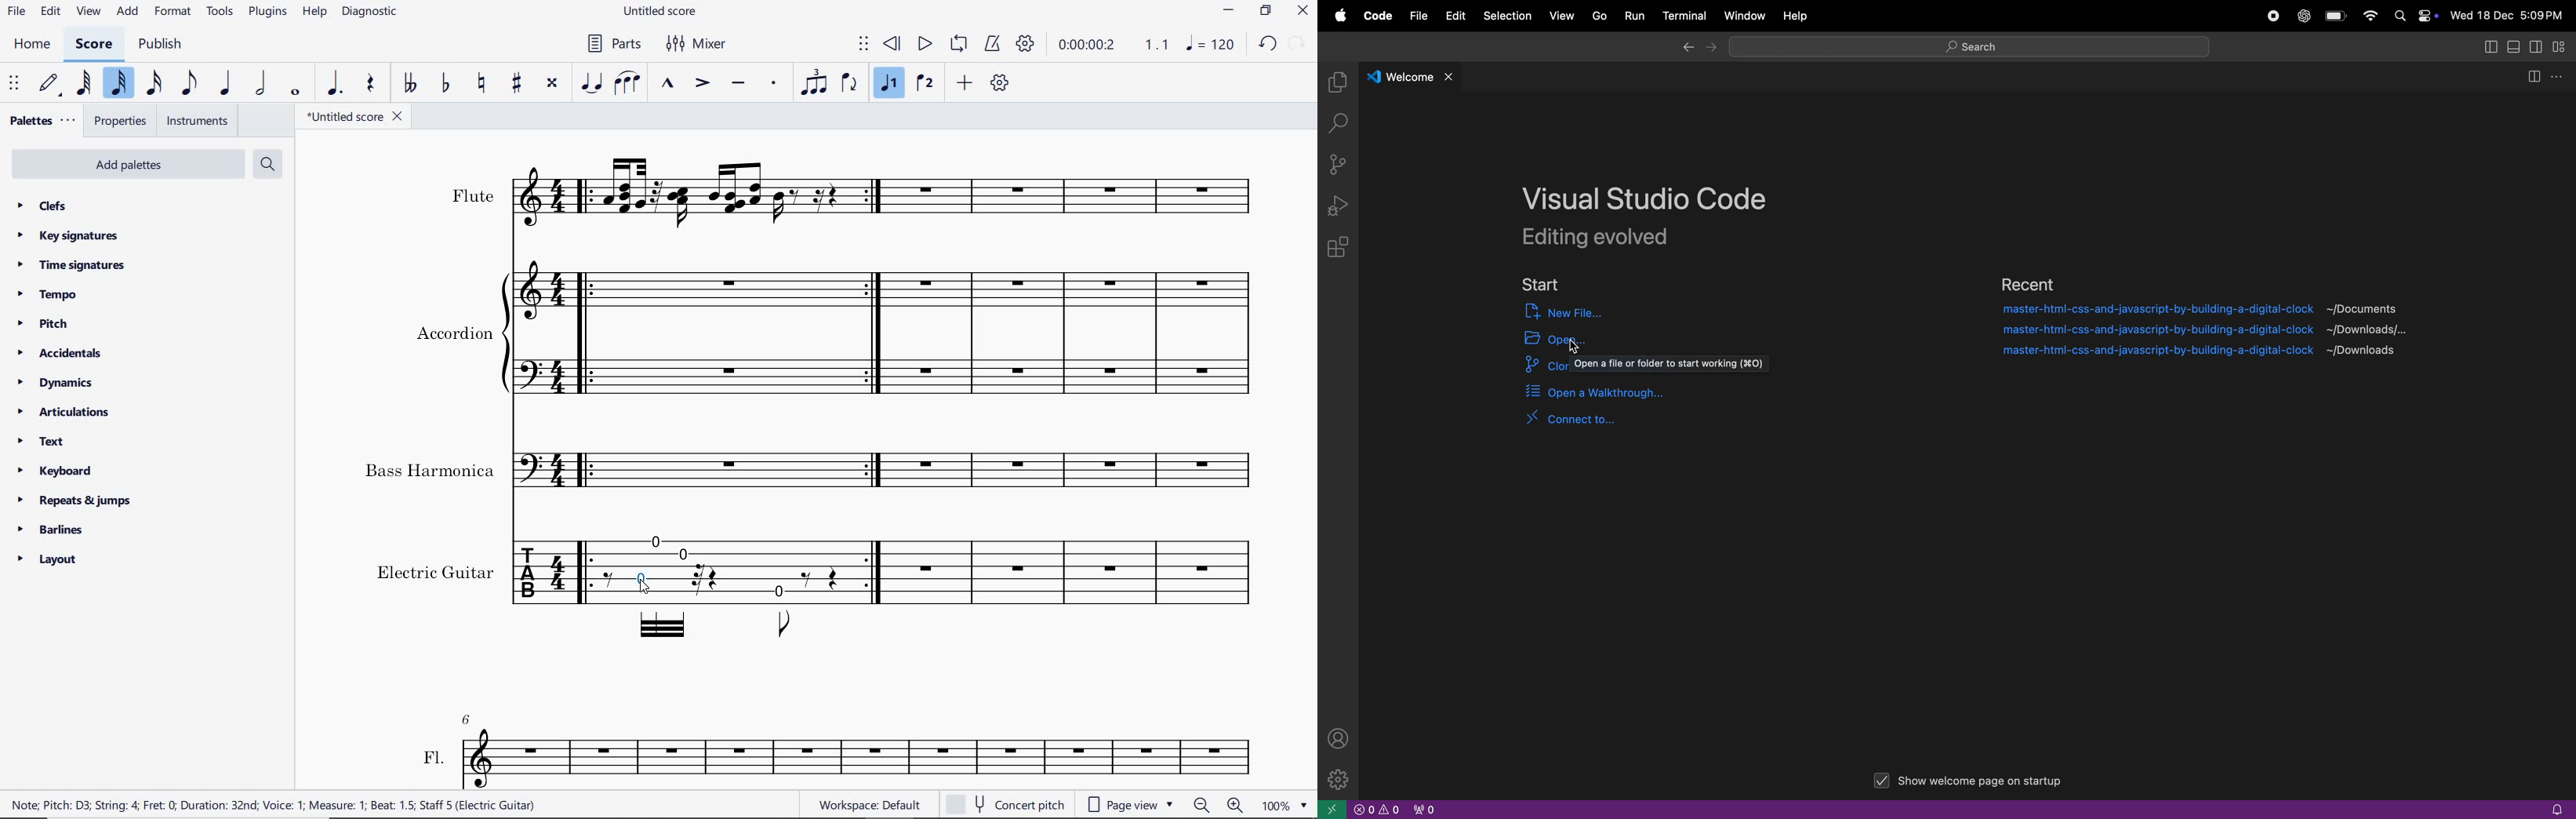  I want to click on add, so click(128, 13).